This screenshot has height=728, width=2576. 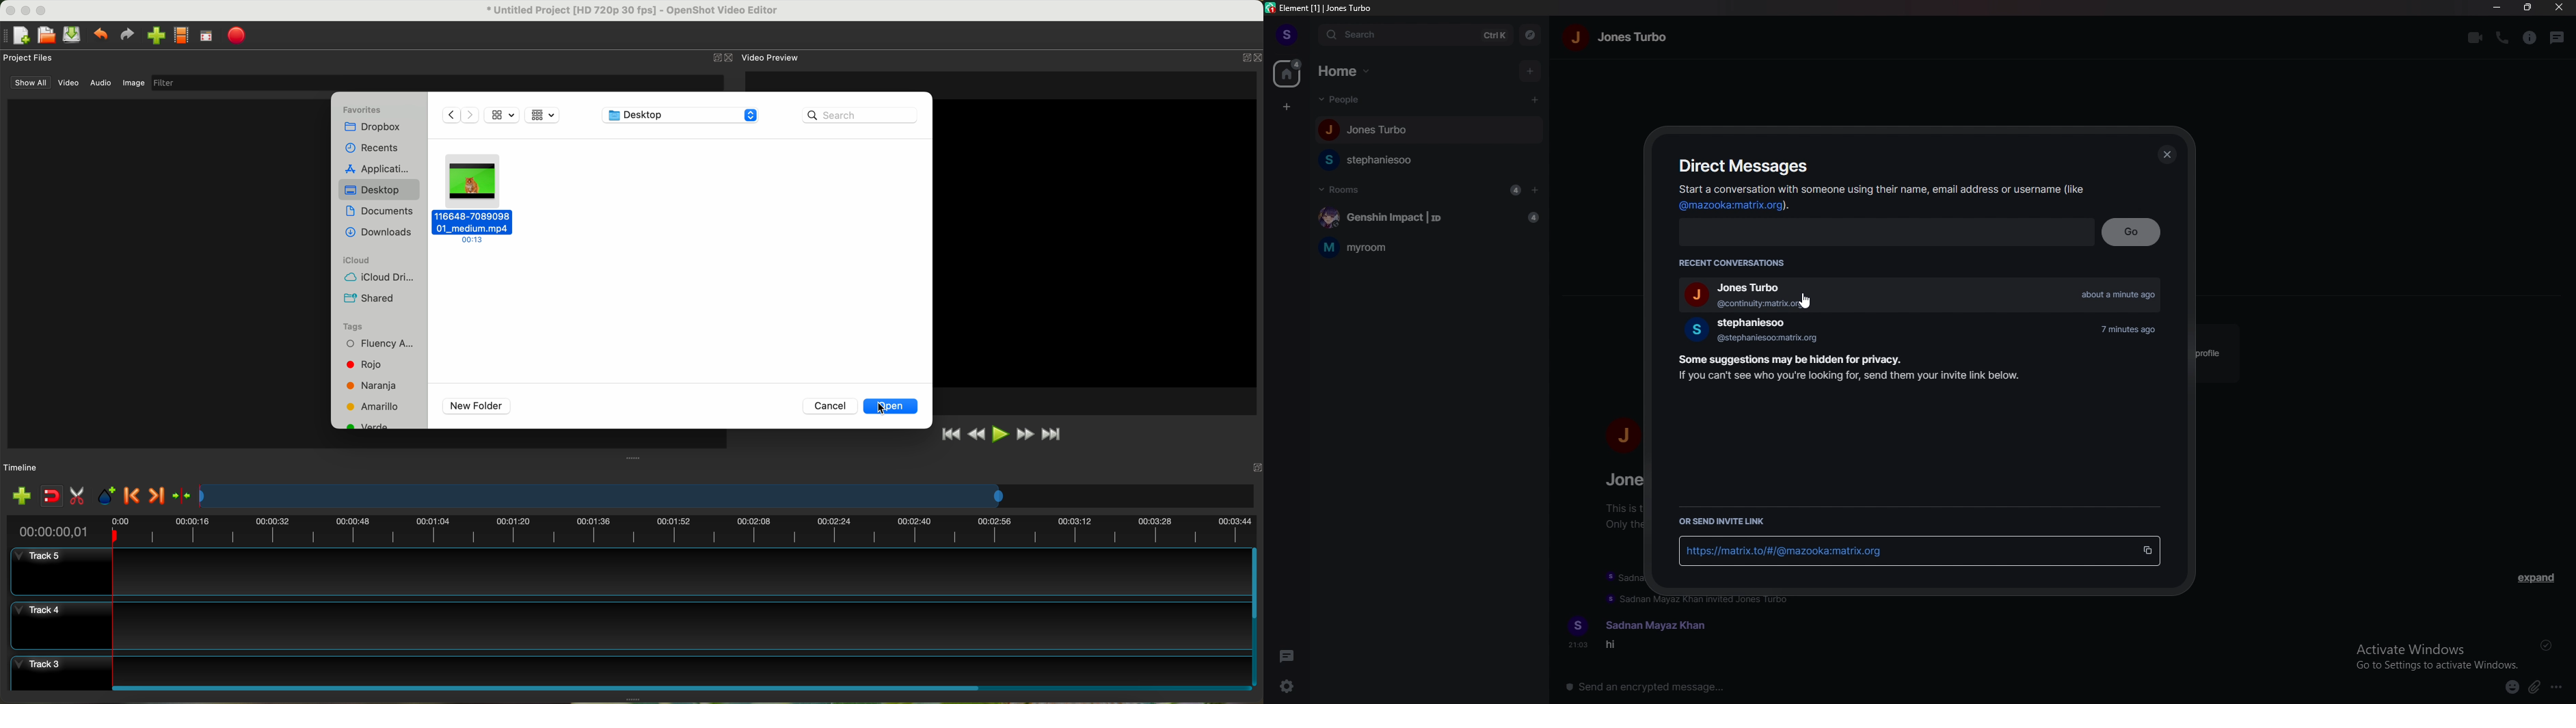 What do you see at coordinates (1844, 370) in the screenshot?
I see `Some suggestions may be hidden for privacy. If you can't see who you're looking for, send them your invite link below.` at bounding box center [1844, 370].